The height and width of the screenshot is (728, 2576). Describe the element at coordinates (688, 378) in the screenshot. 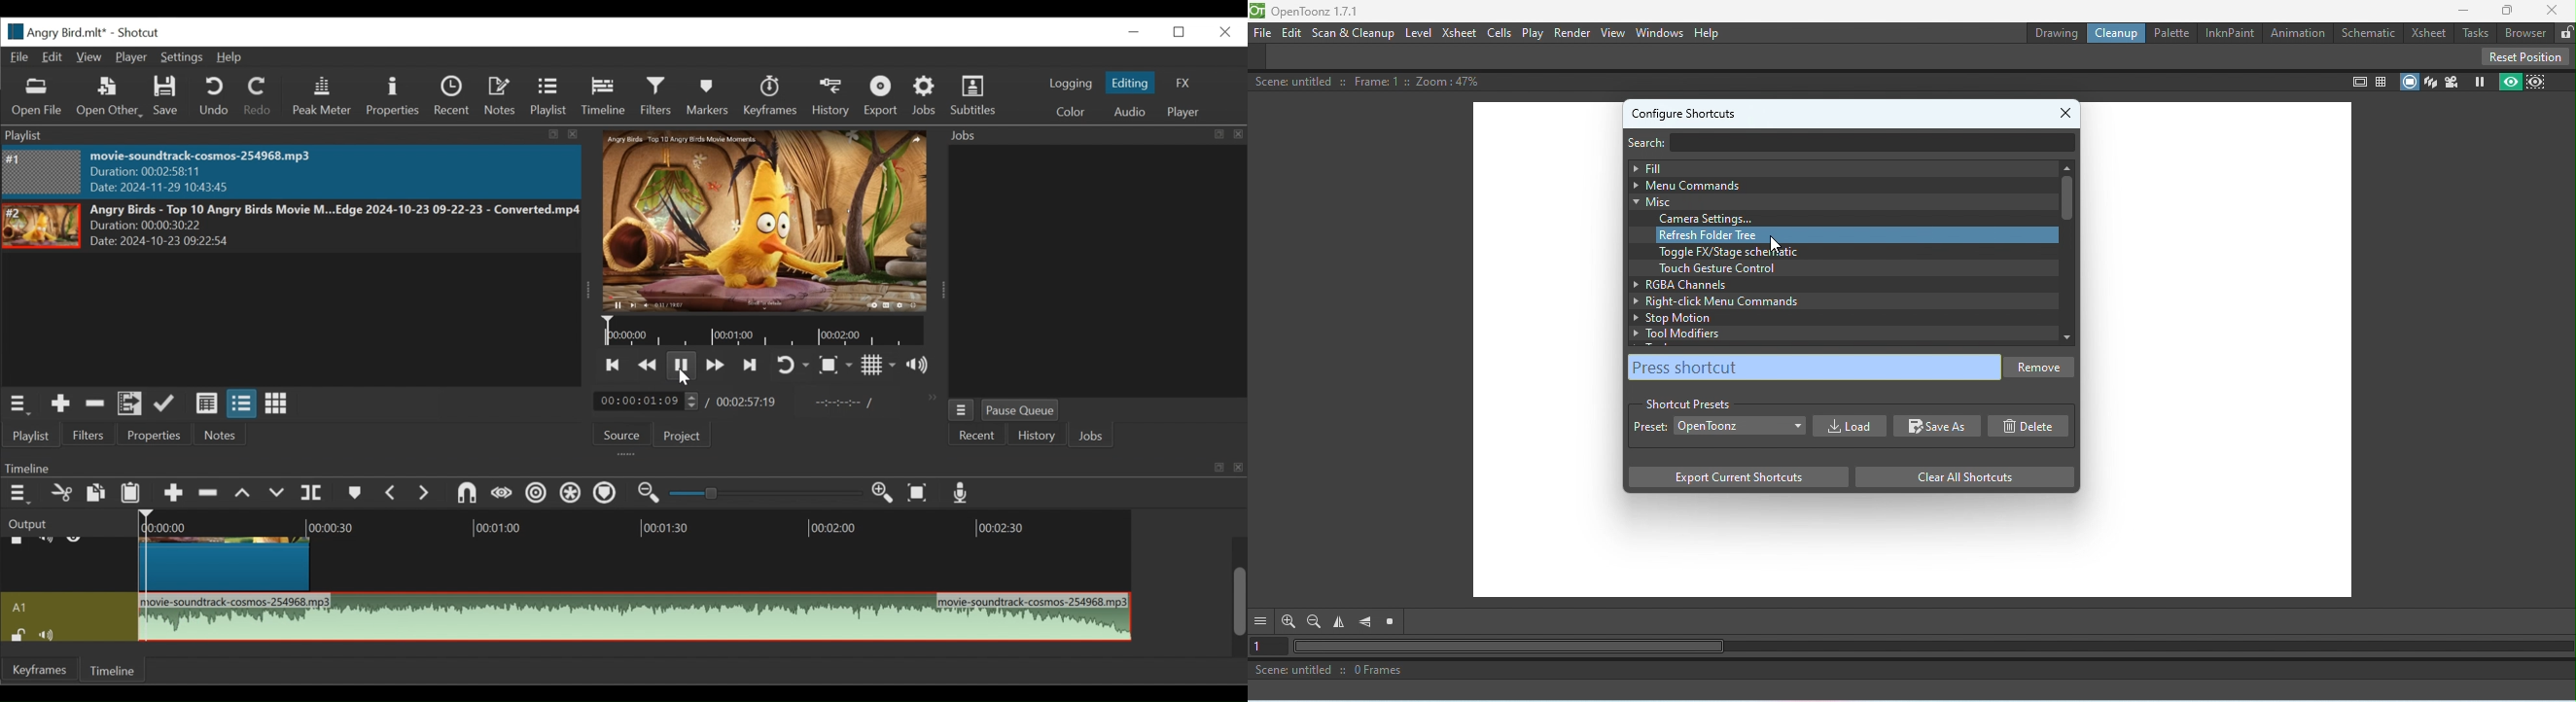

I see `cursor` at that location.